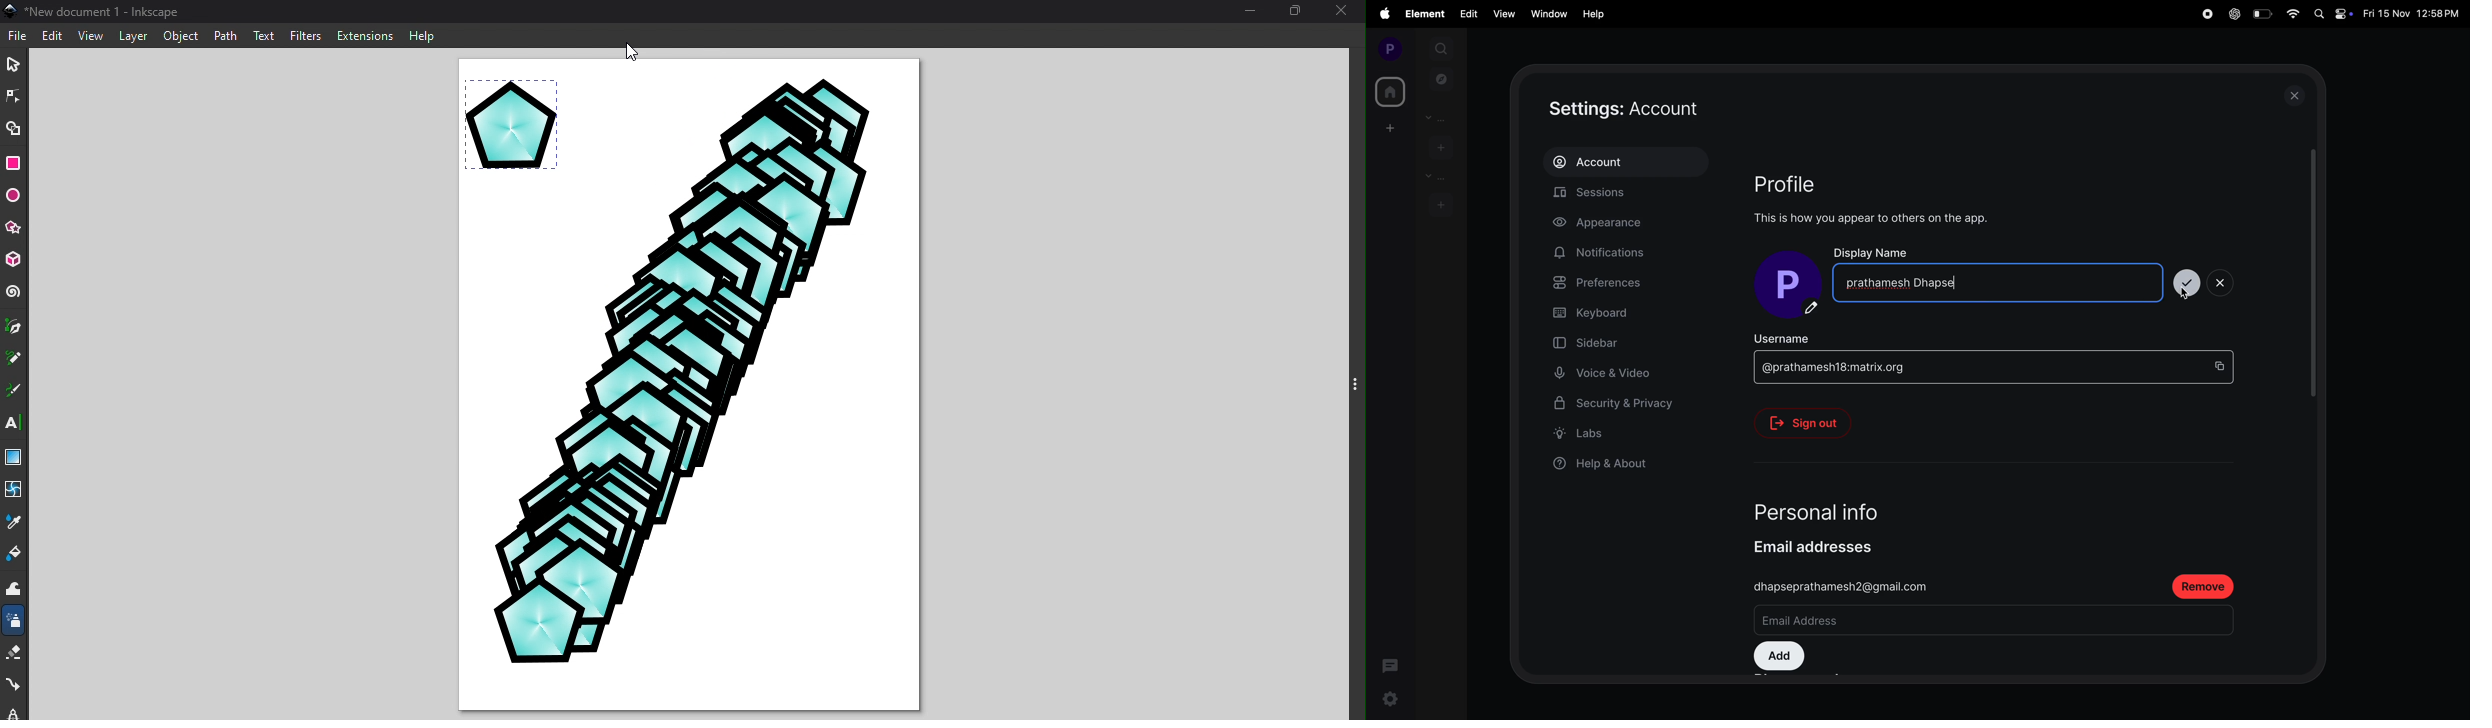 This screenshot has height=728, width=2492. What do you see at coordinates (226, 35) in the screenshot?
I see `Path` at bounding box center [226, 35].